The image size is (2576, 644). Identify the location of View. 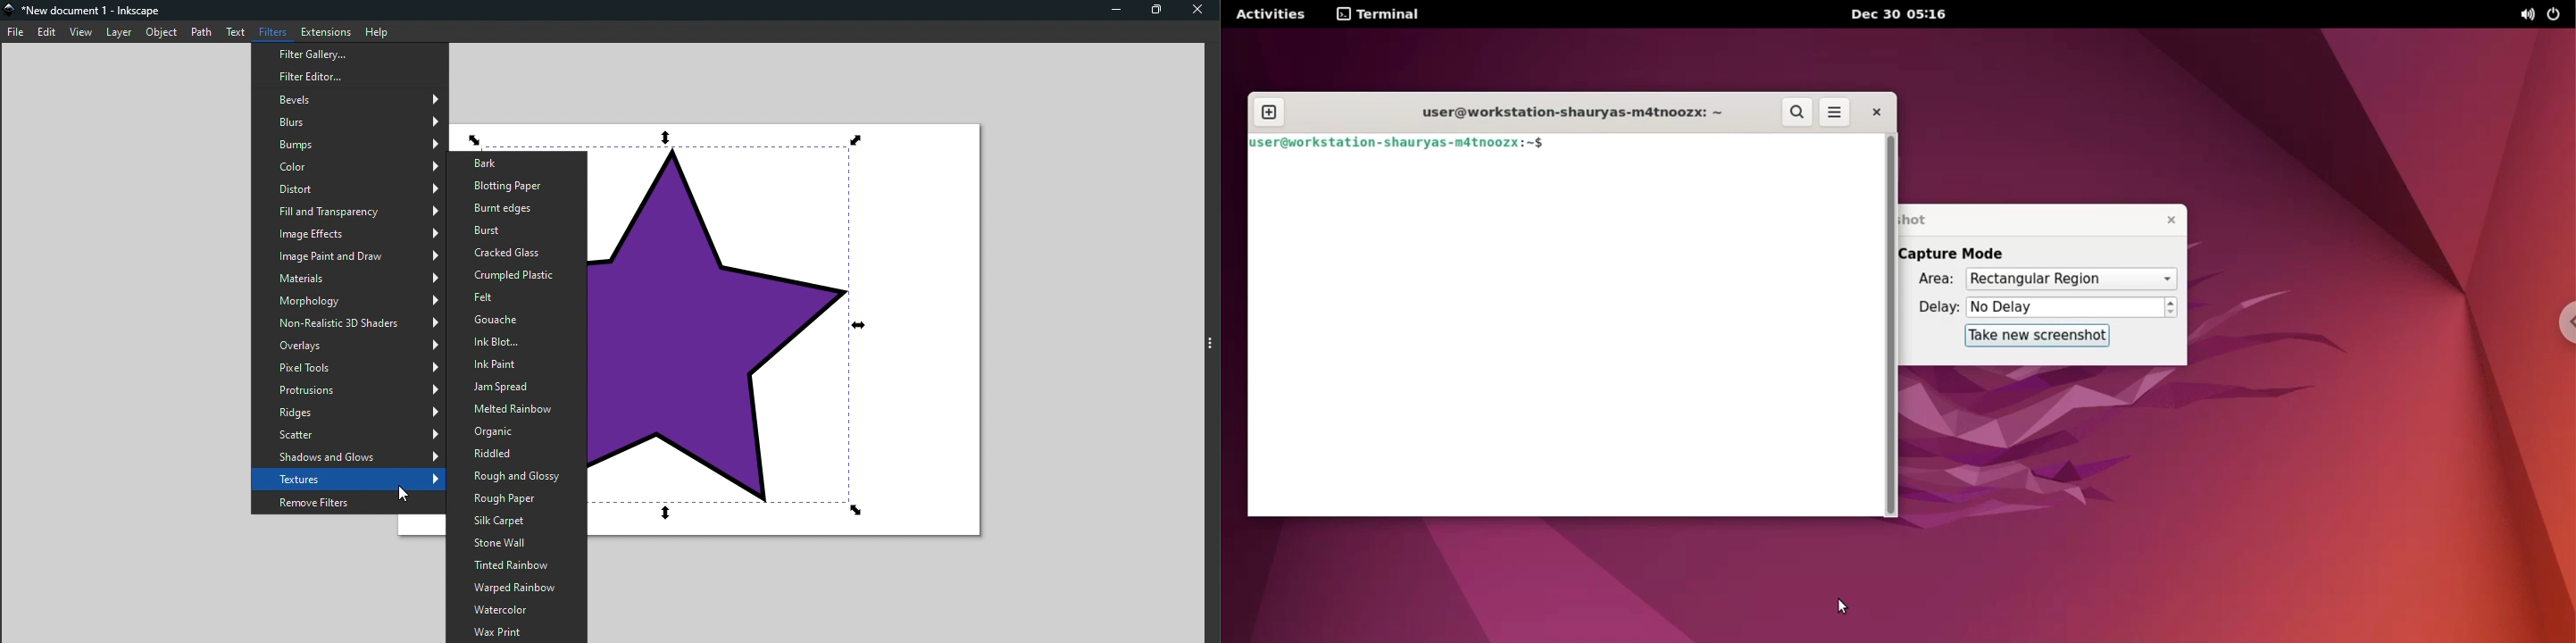
(81, 31).